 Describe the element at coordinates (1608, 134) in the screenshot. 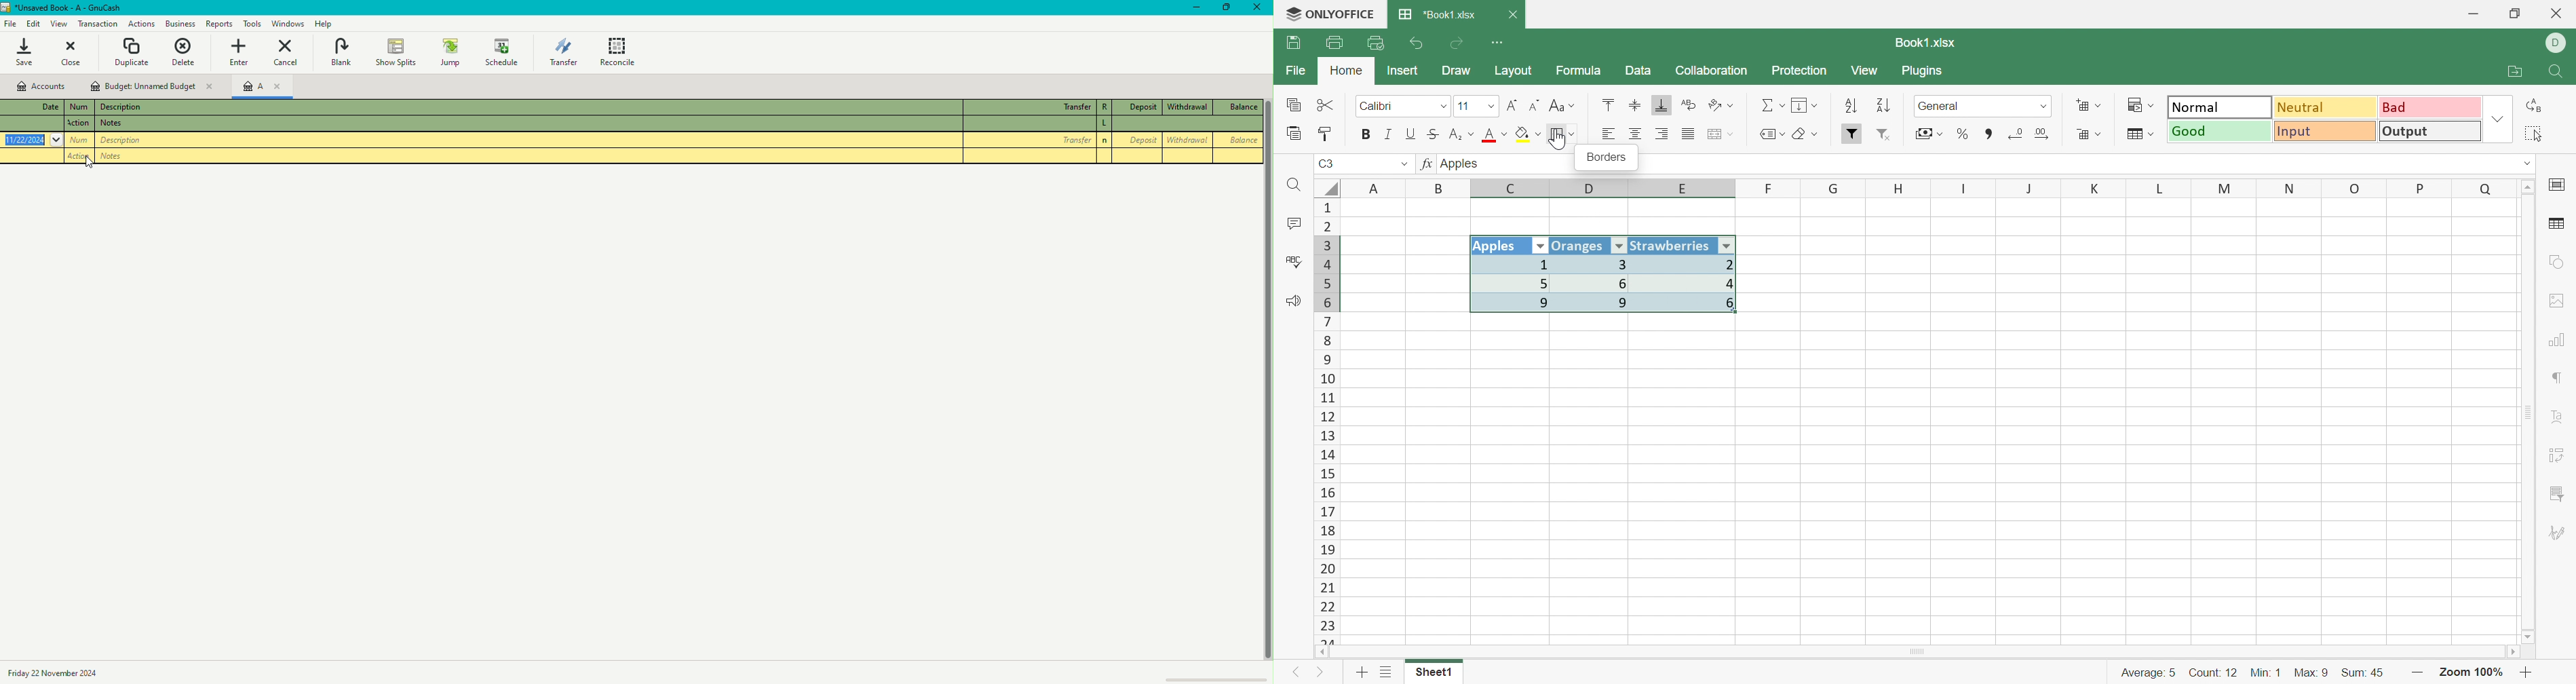

I see `Align Right` at that location.